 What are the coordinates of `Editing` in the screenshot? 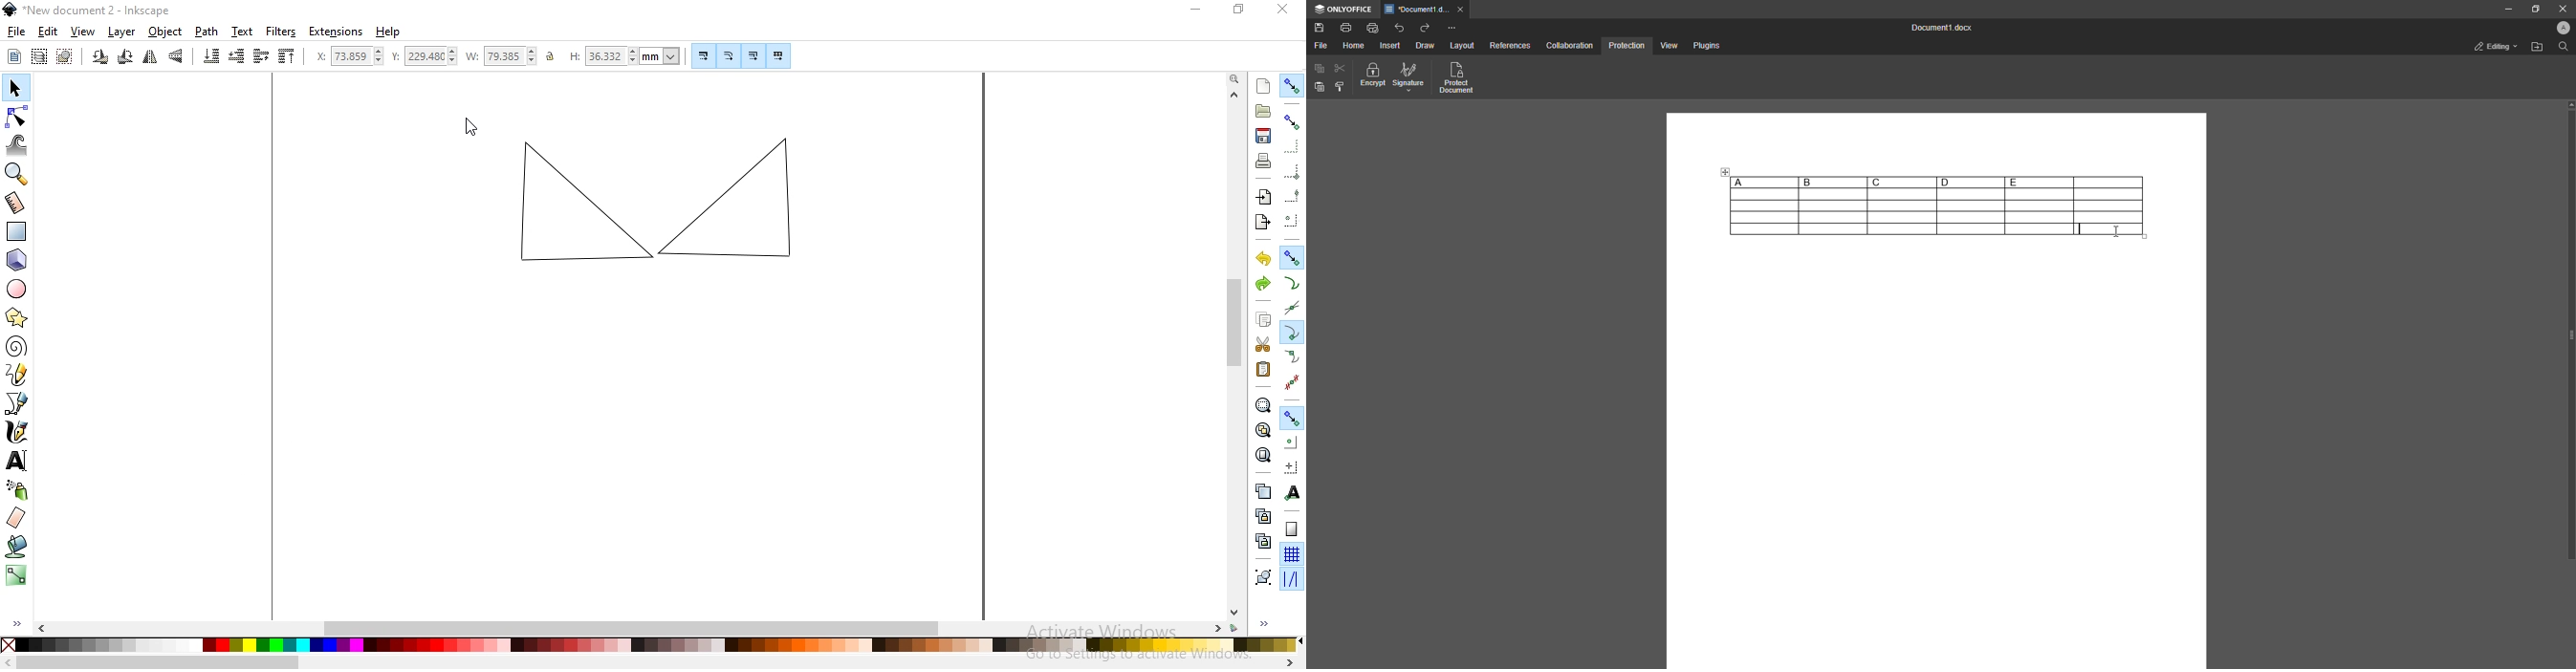 It's located at (2492, 46).